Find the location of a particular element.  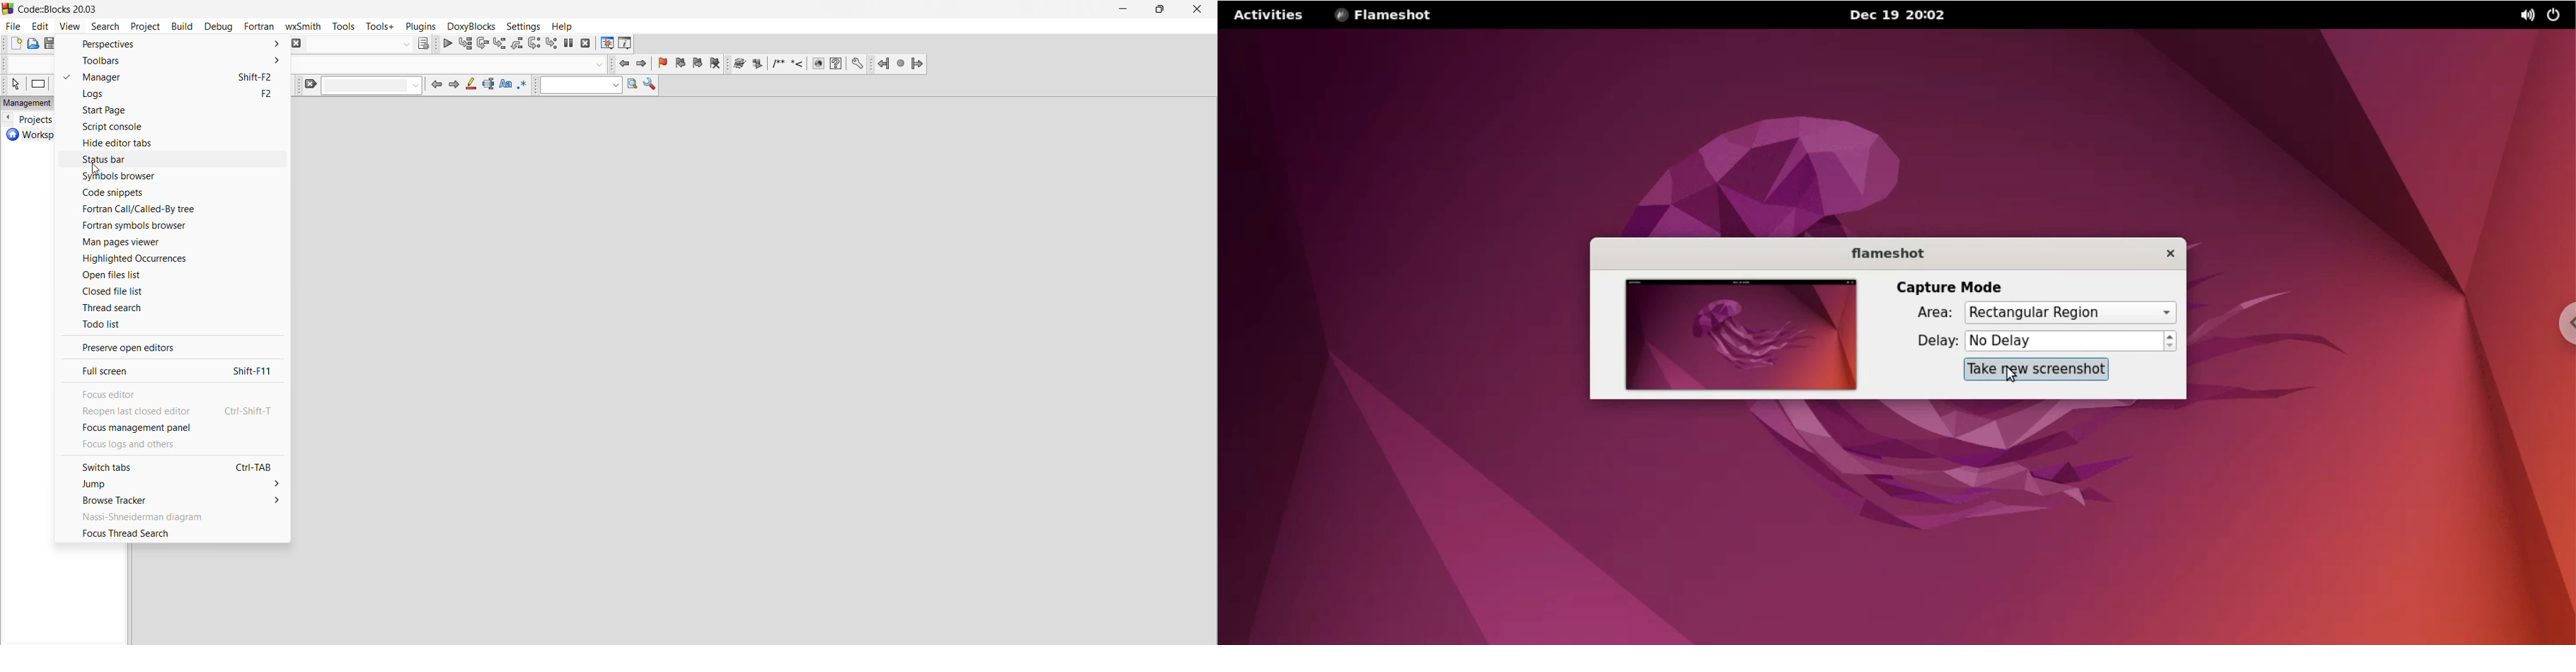

man pages viewer is located at coordinates (172, 243).